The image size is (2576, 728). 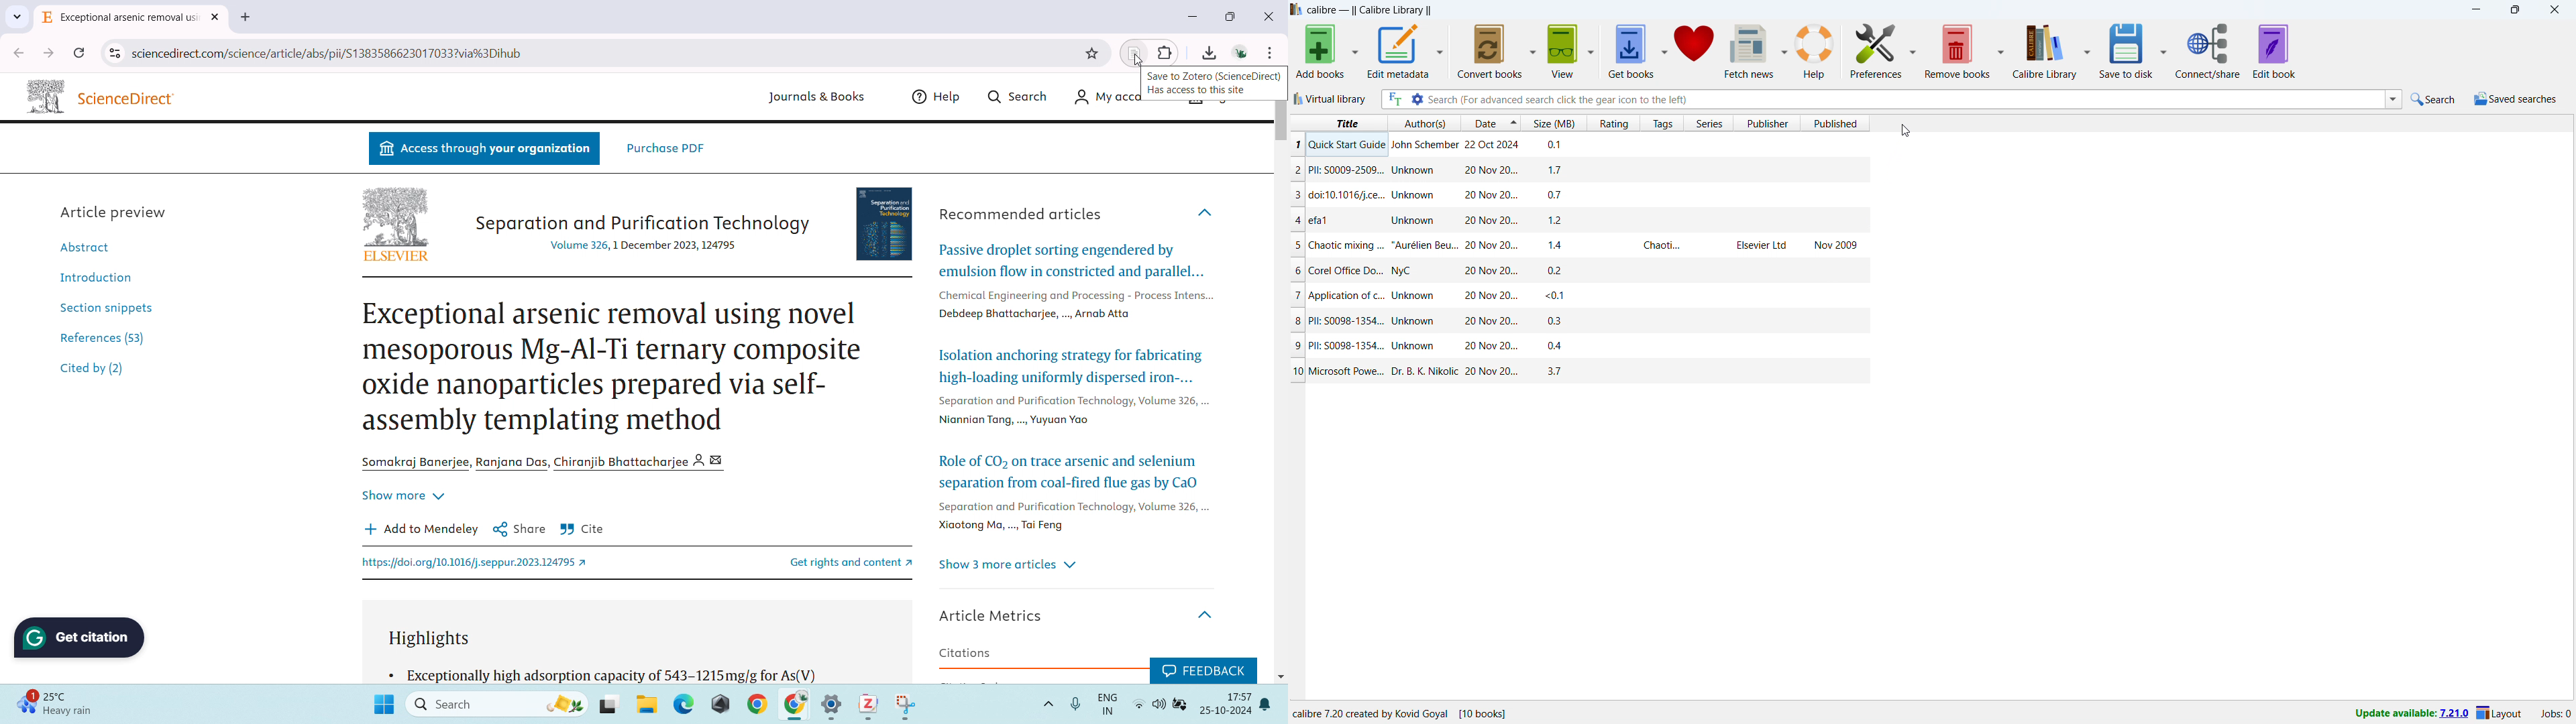 What do you see at coordinates (1784, 50) in the screenshot?
I see `fetch news options` at bounding box center [1784, 50].